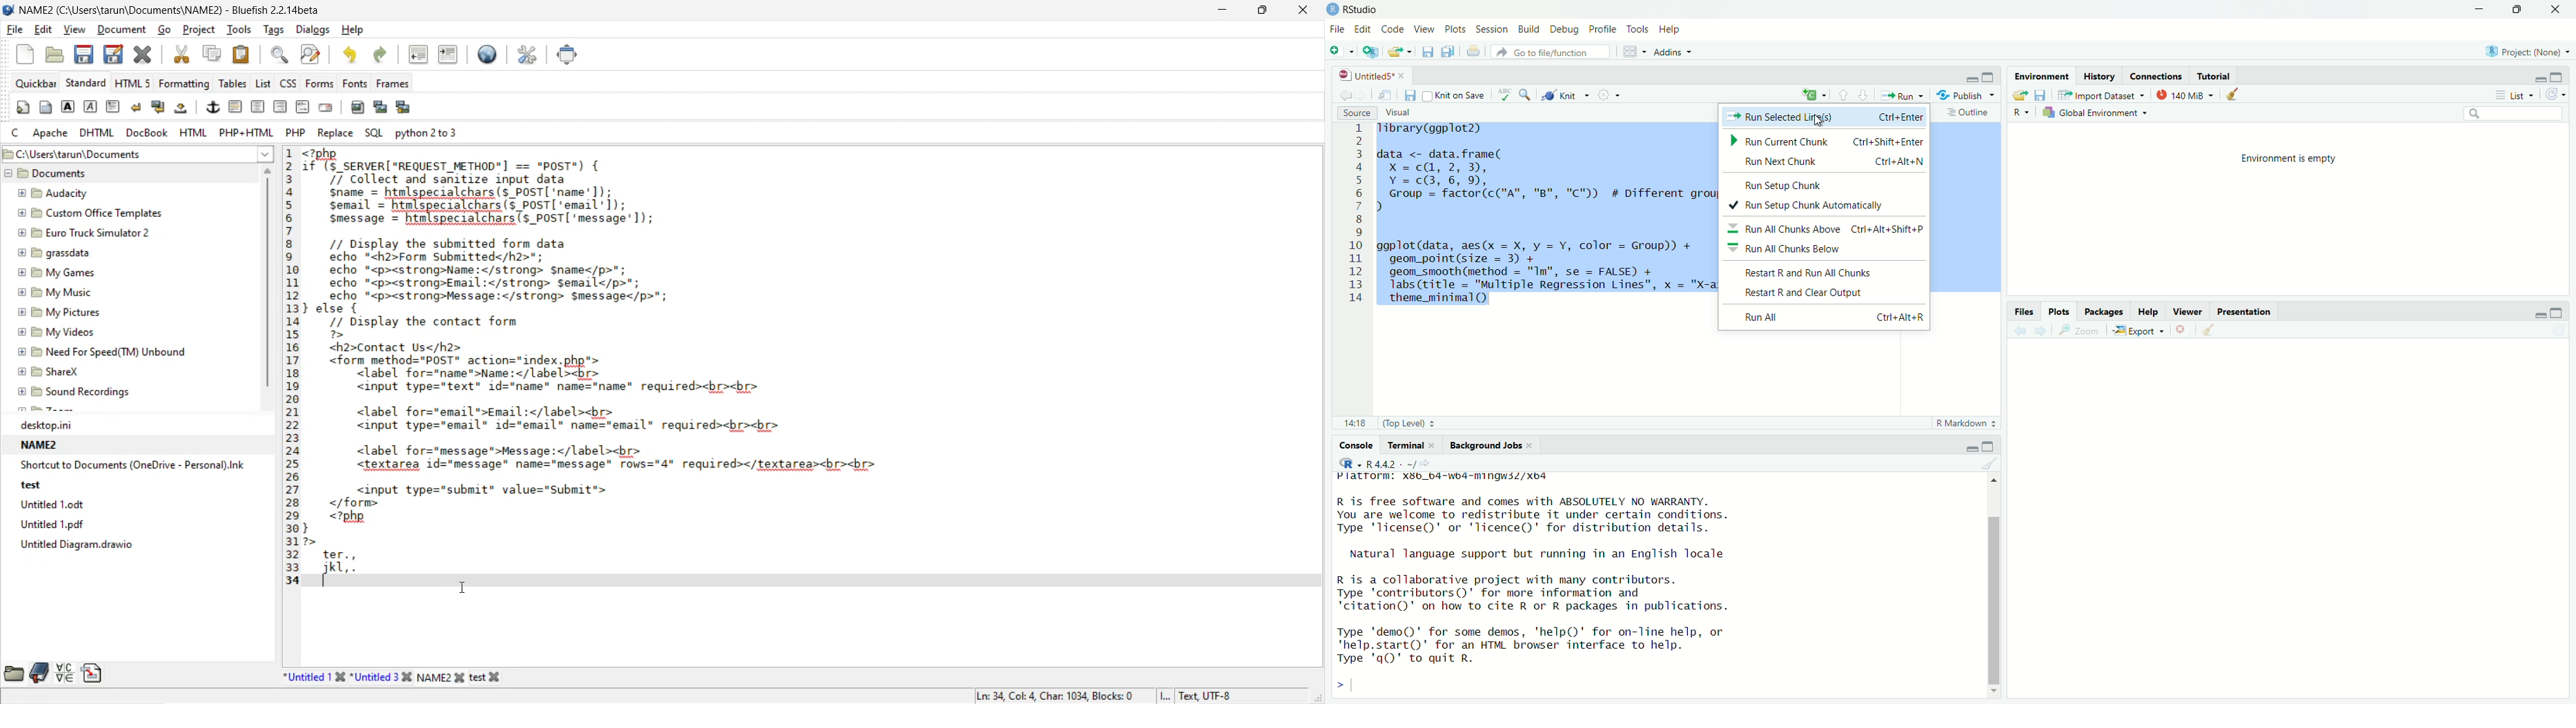 The height and width of the screenshot is (728, 2576). What do you see at coordinates (2099, 95) in the screenshot?
I see `Import Dataset` at bounding box center [2099, 95].